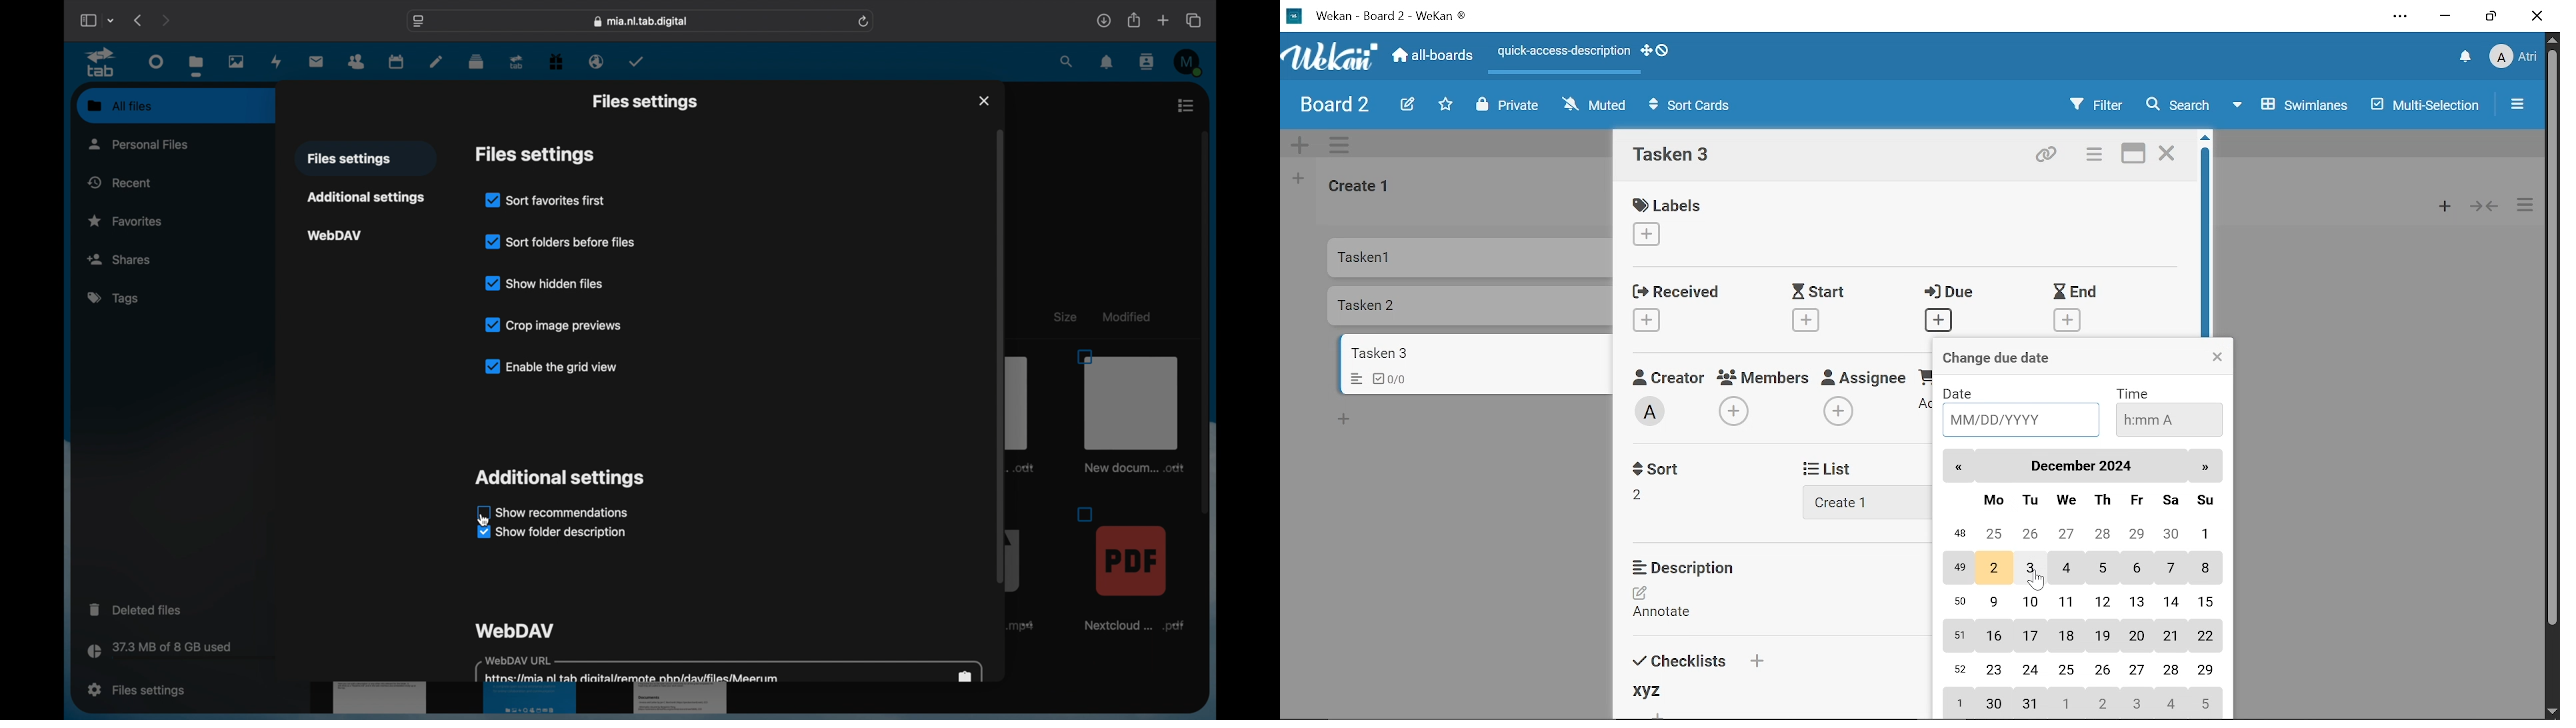  Describe the element at coordinates (984, 99) in the screenshot. I see `close` at that location.